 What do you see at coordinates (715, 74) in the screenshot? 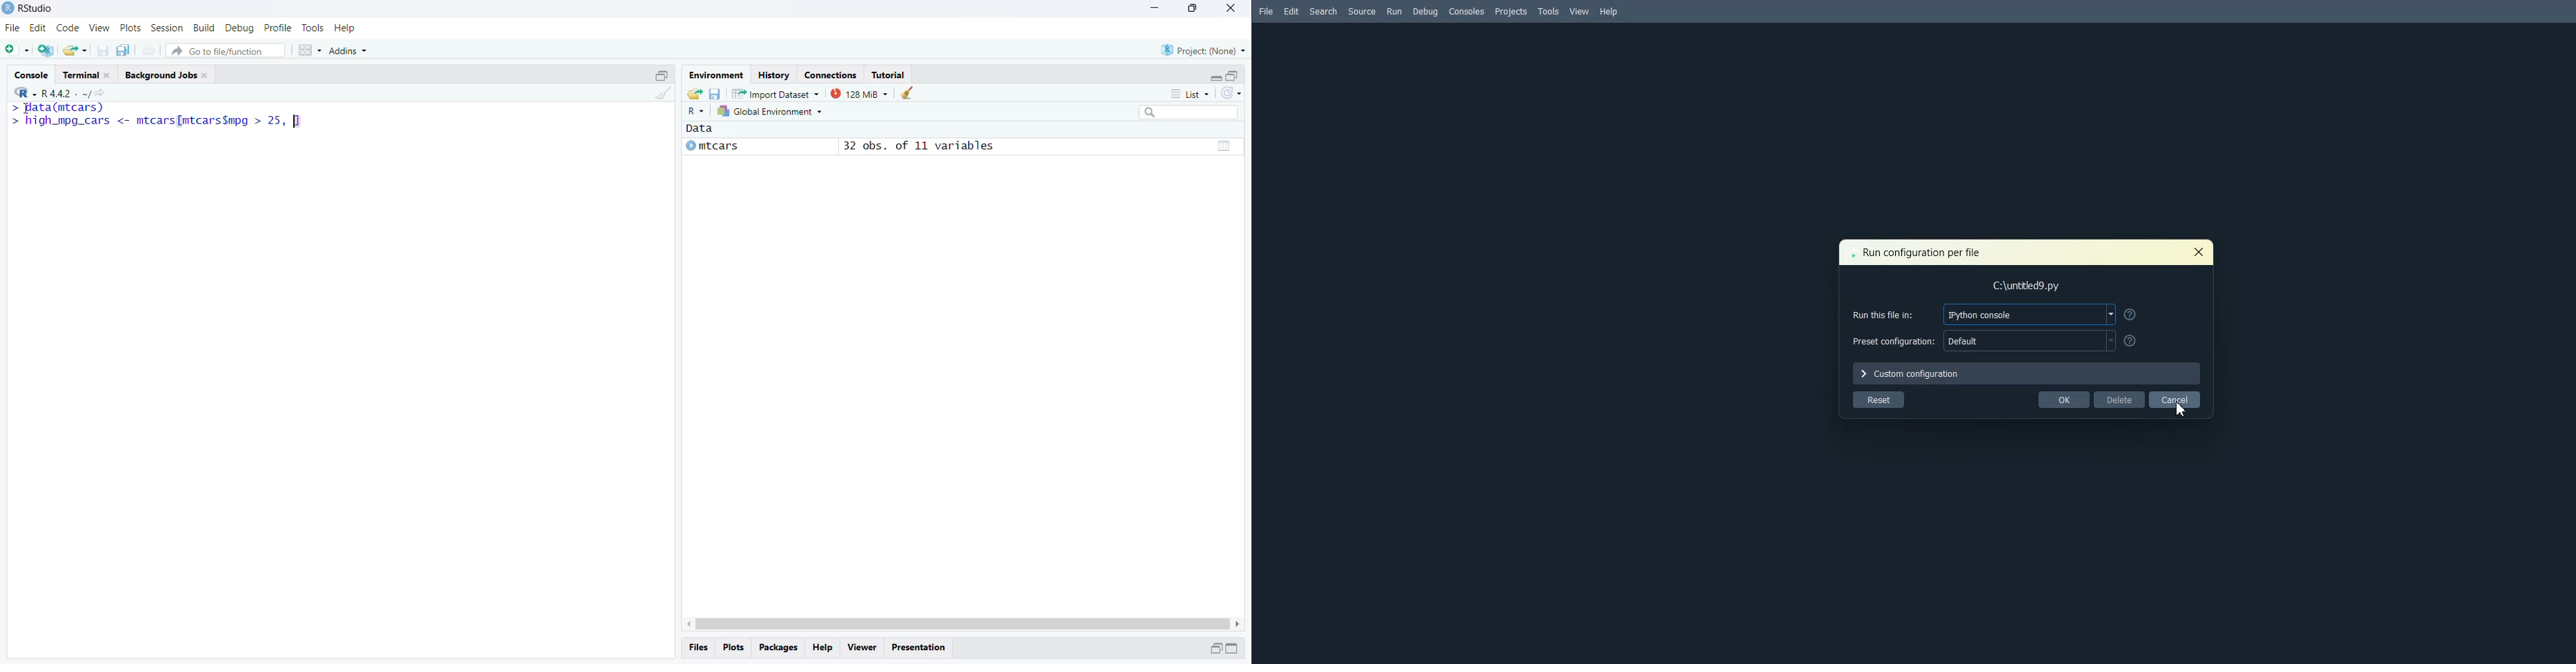
I see `Environment` at bounding box center [715, 74].